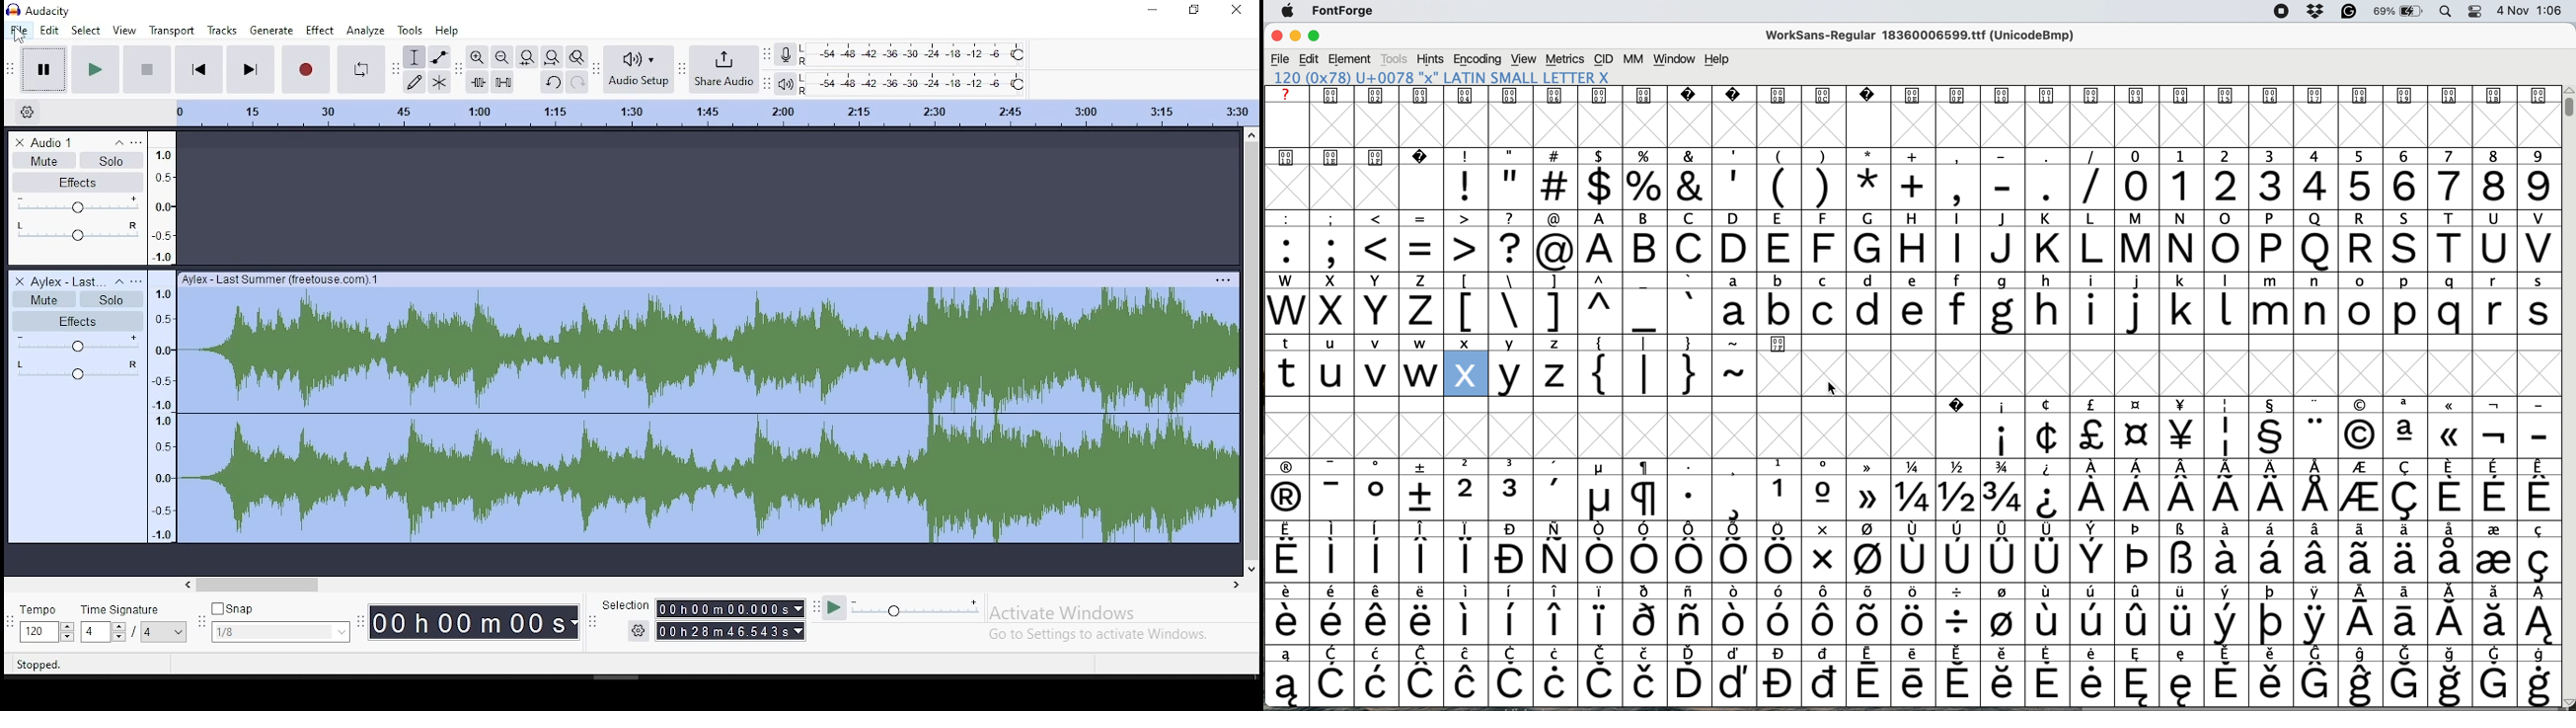  I want to click on help, so click(446, 31).